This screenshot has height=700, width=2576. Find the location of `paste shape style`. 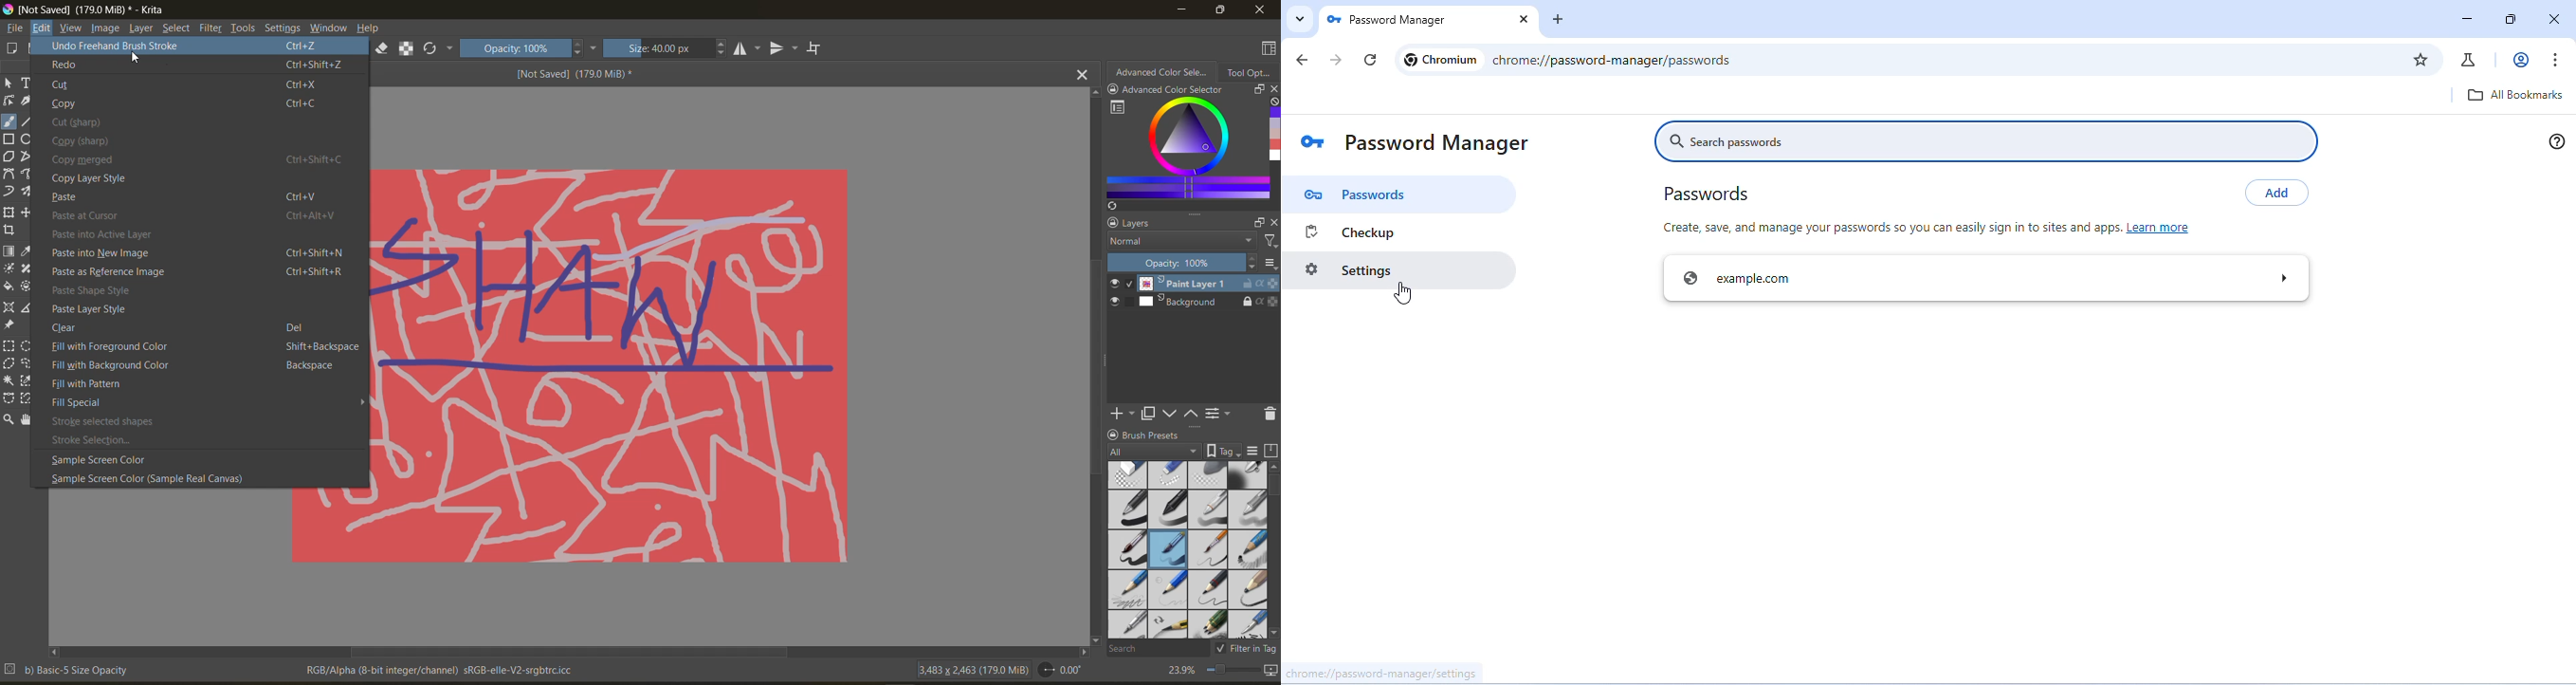

paste shape style is located at coordinates (103, 291).